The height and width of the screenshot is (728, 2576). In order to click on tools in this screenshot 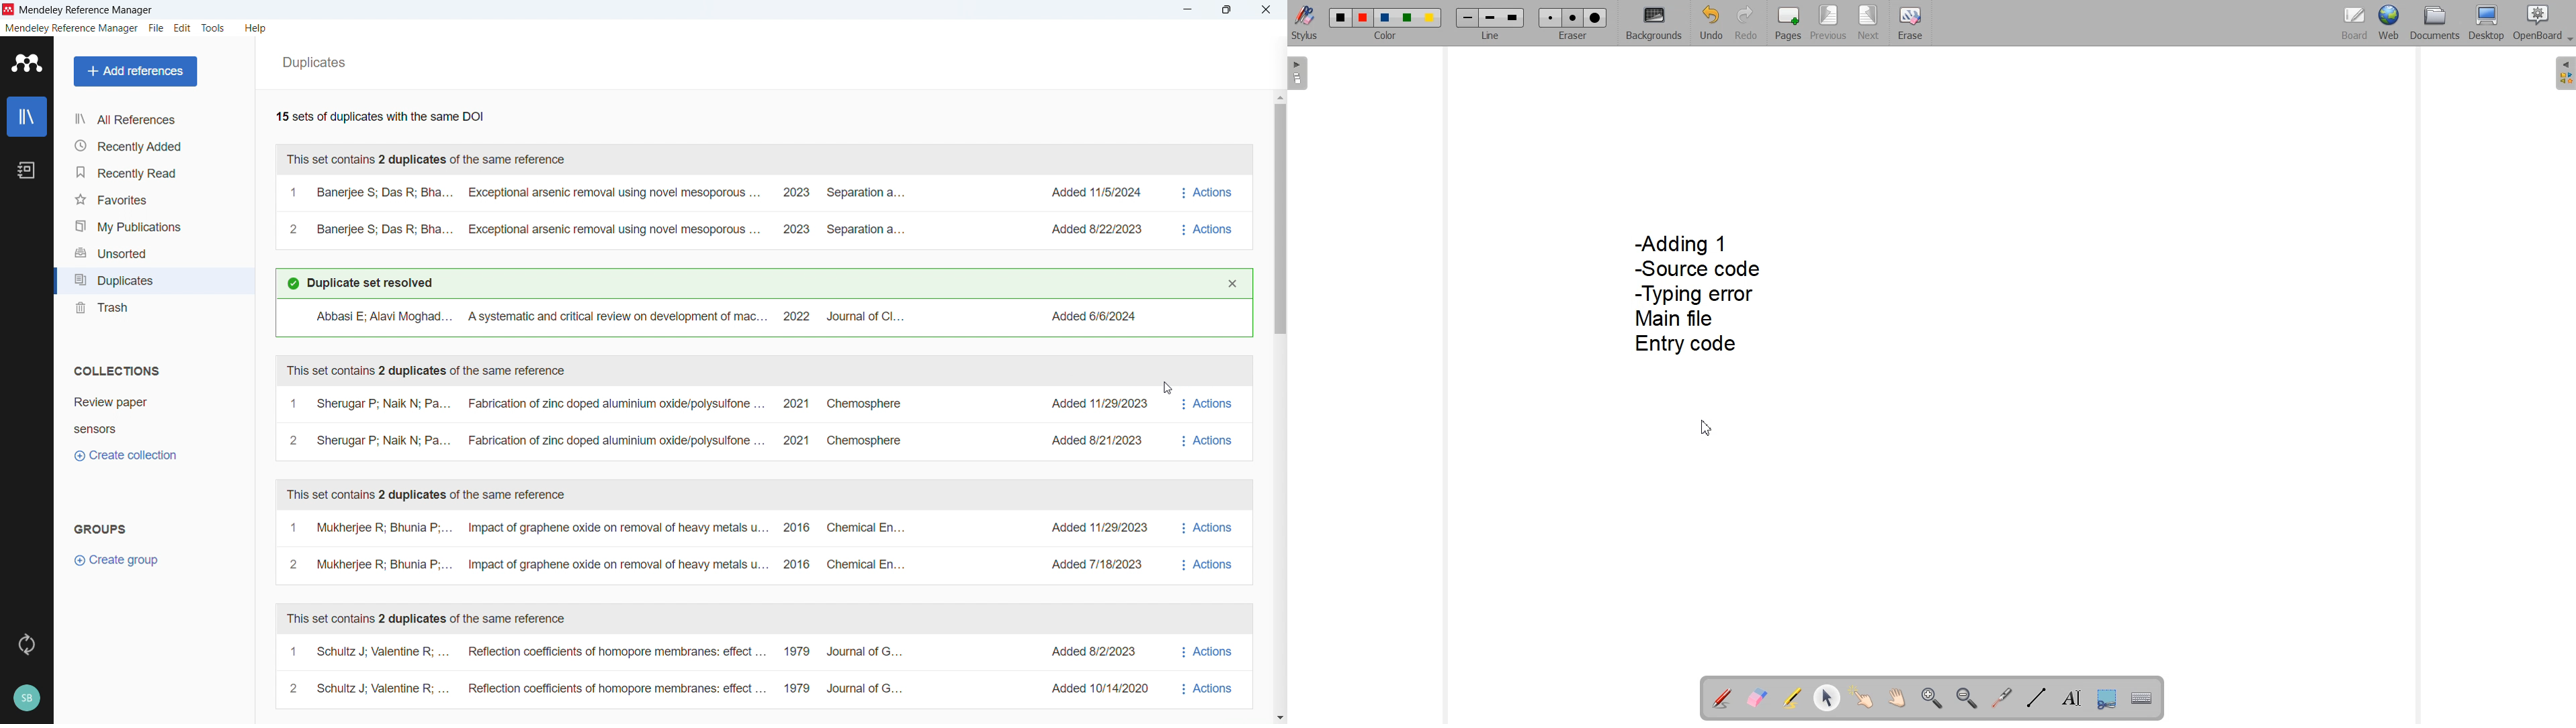, I will do `click(213, 28)`.